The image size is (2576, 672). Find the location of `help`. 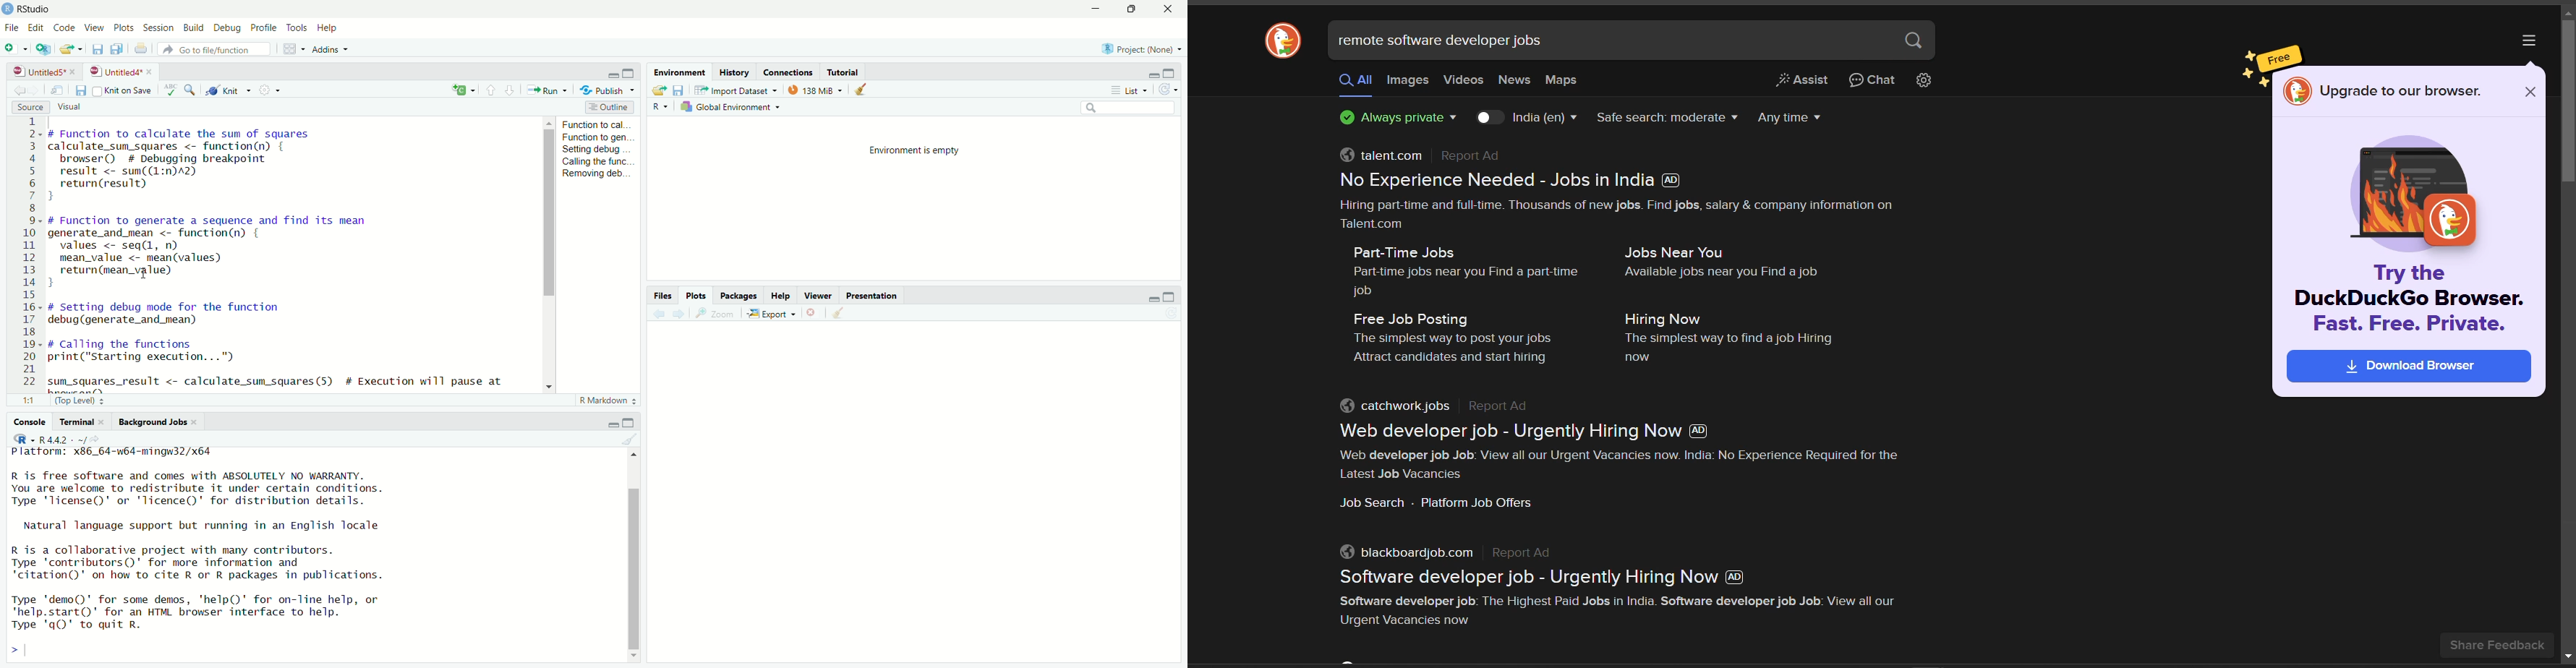

help is located at coordinates (781, 296).